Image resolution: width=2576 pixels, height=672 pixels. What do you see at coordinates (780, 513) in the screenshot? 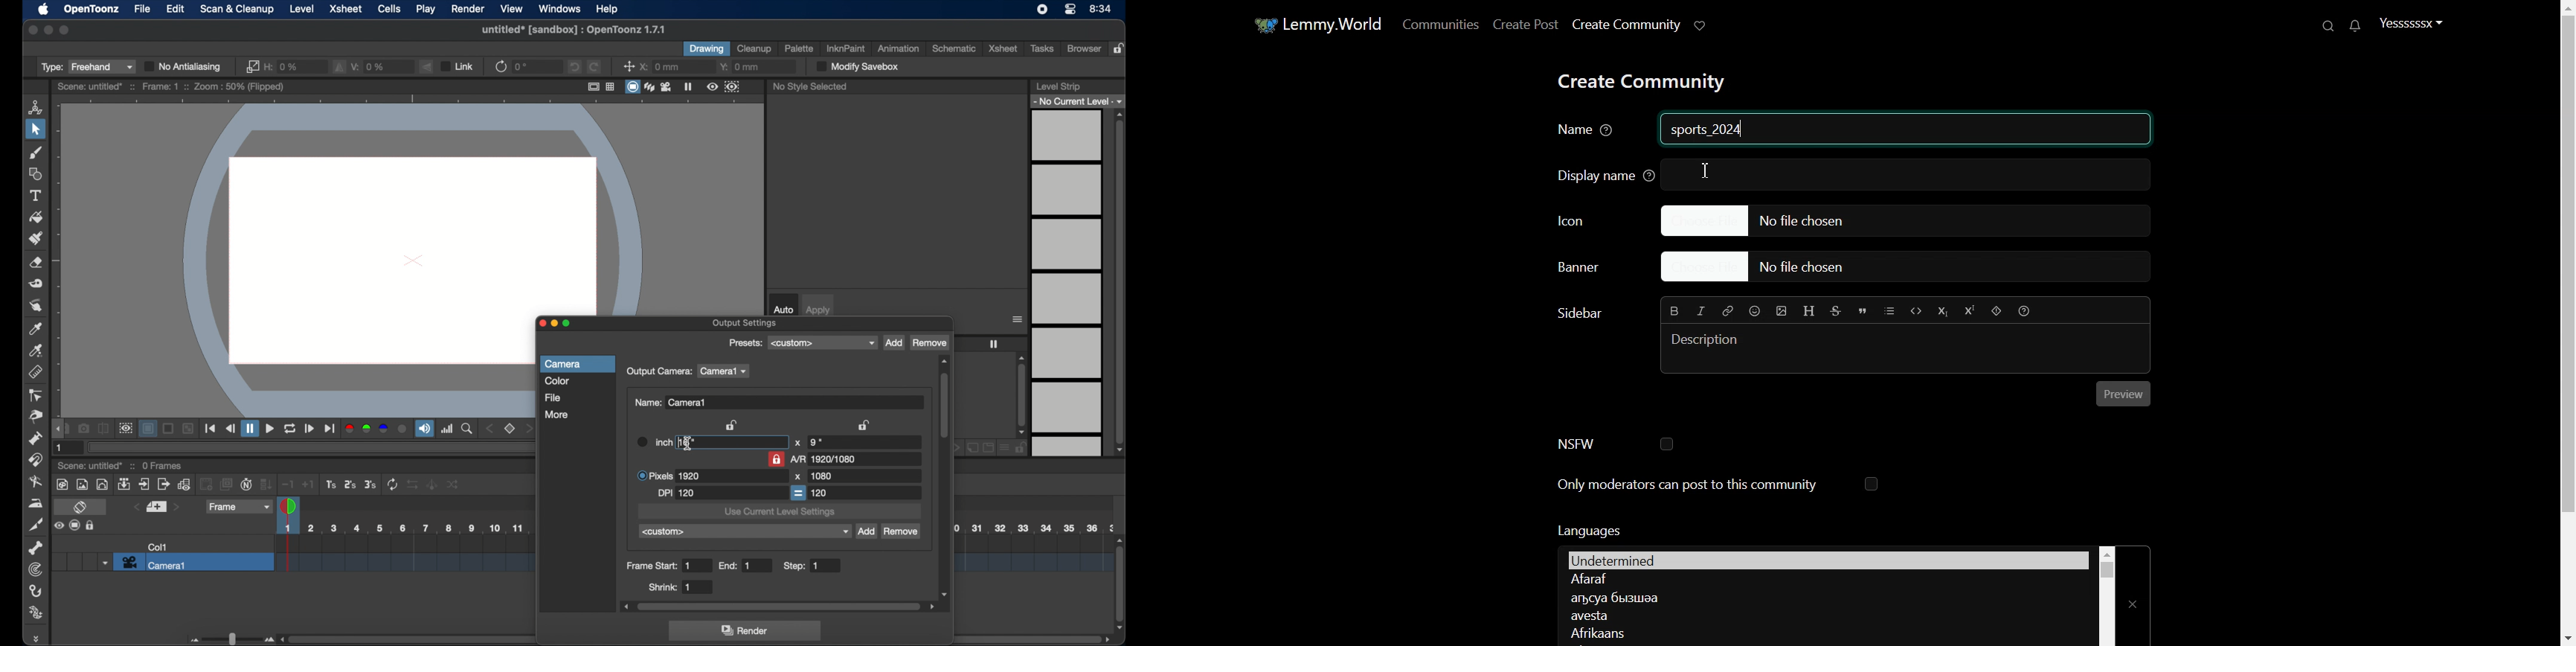
I see `use current level settings` at bounding box center [780, 513].